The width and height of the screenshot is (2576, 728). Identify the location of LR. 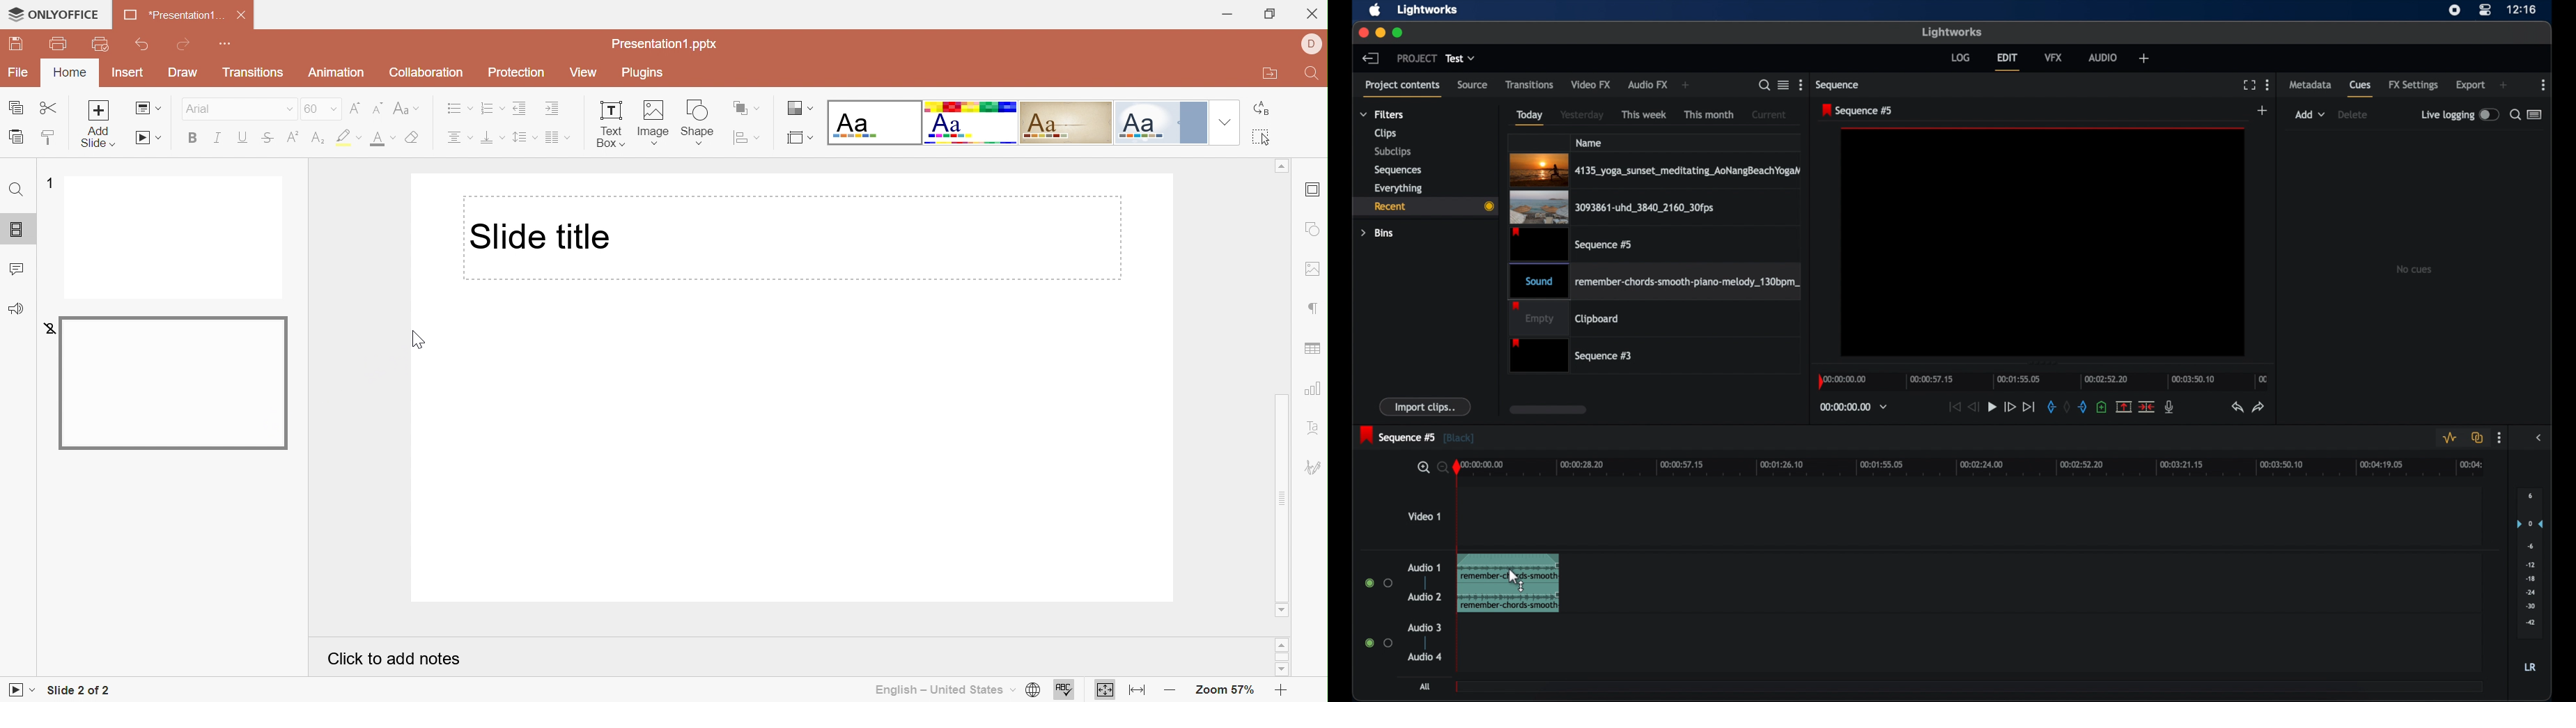
(2530, 667).